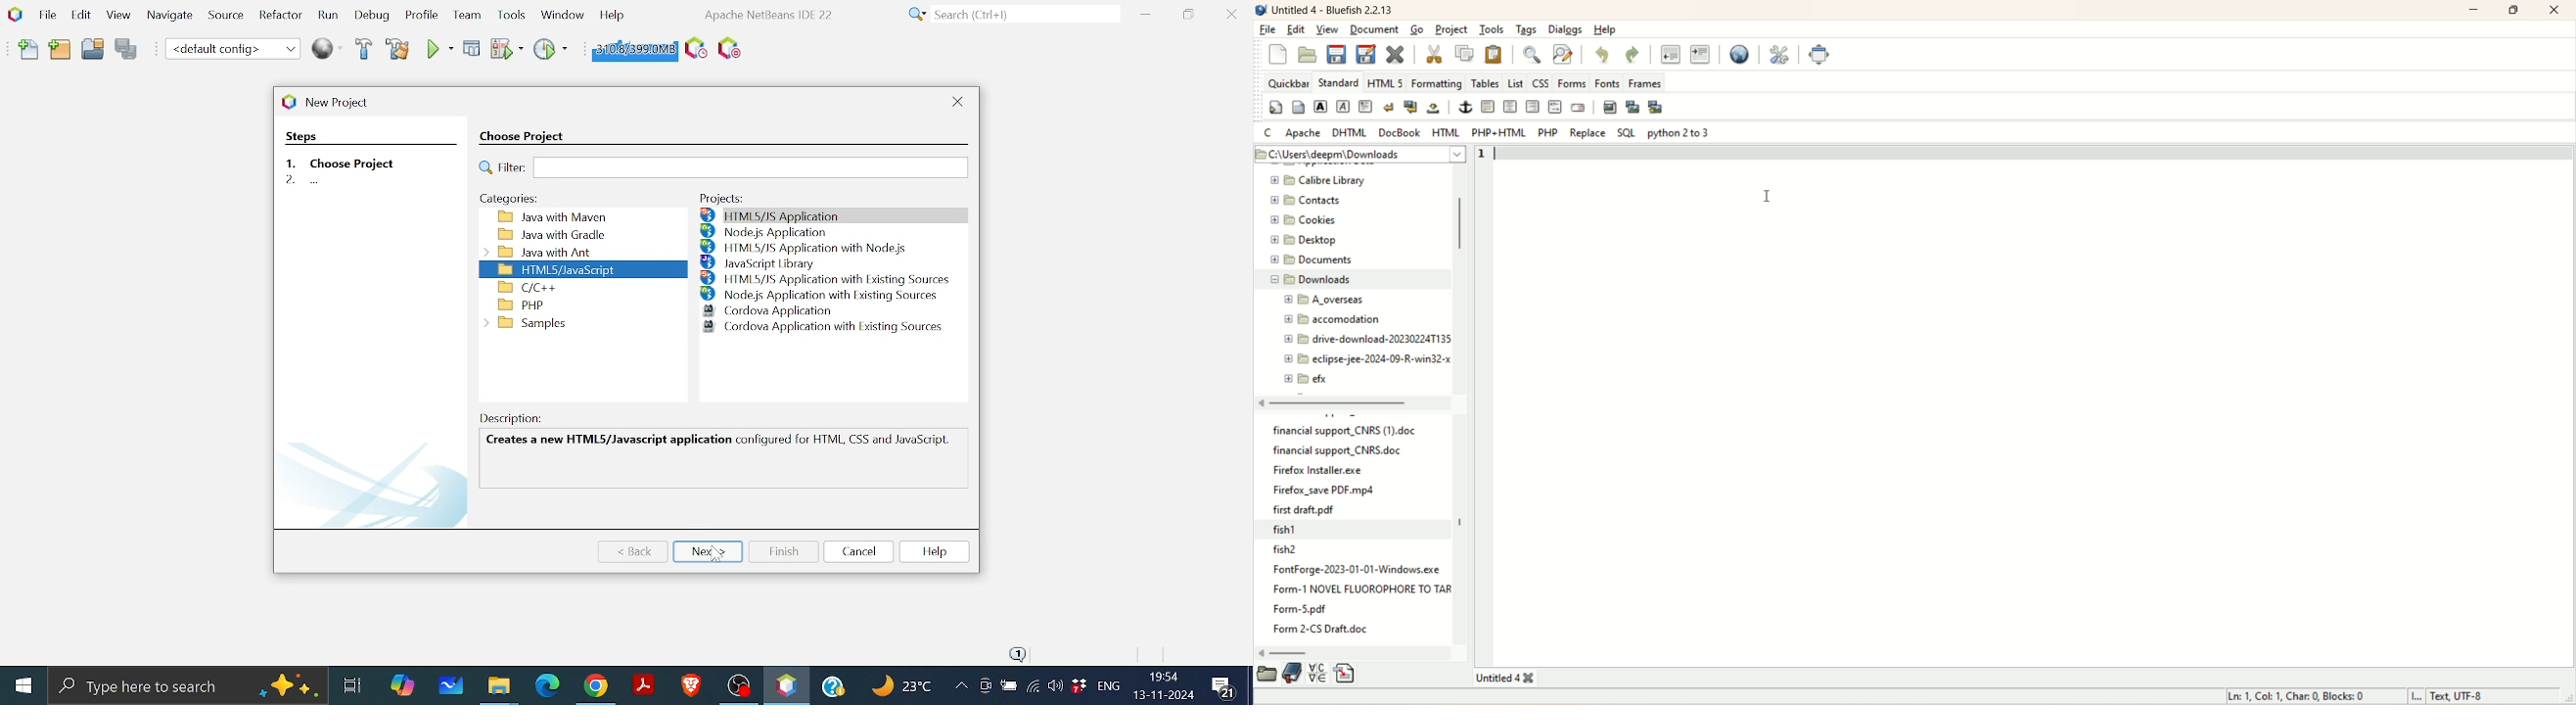 This screenshot has width=2576, height=728. I want to click on PHP+HTML, so click(1498, 132).